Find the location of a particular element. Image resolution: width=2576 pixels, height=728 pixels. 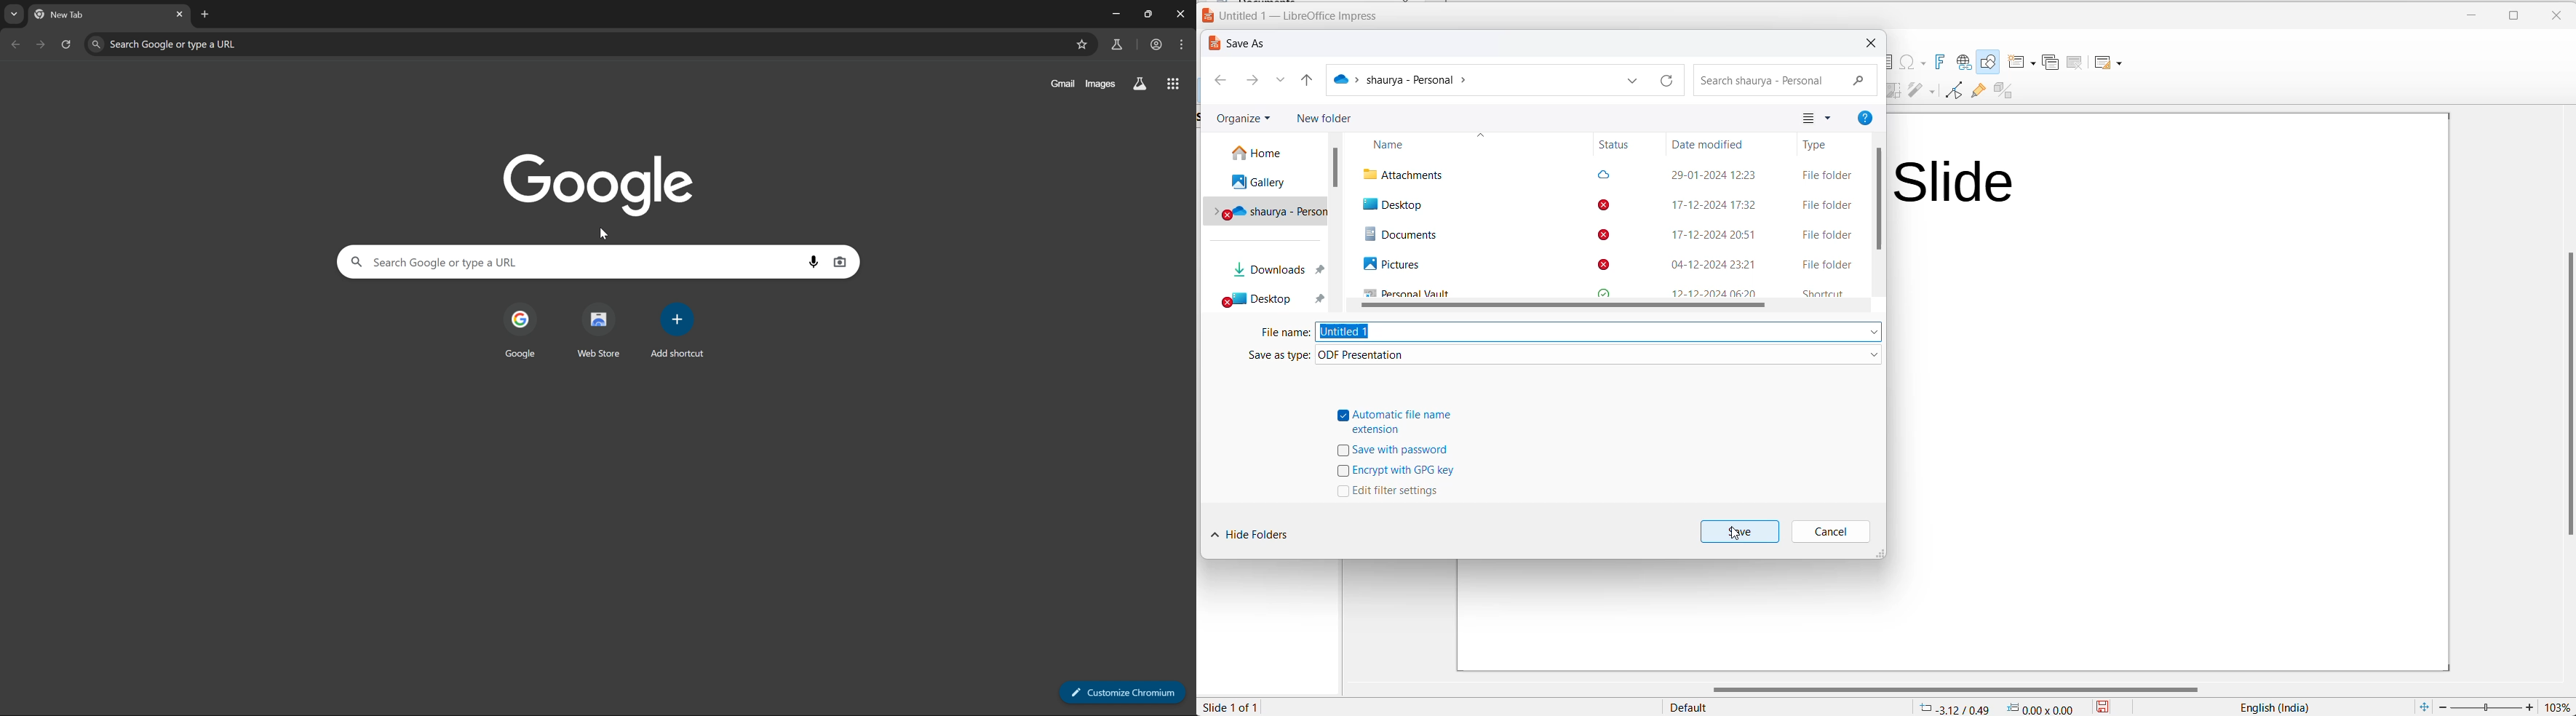

restore down is located at coordinates (1150, 14).